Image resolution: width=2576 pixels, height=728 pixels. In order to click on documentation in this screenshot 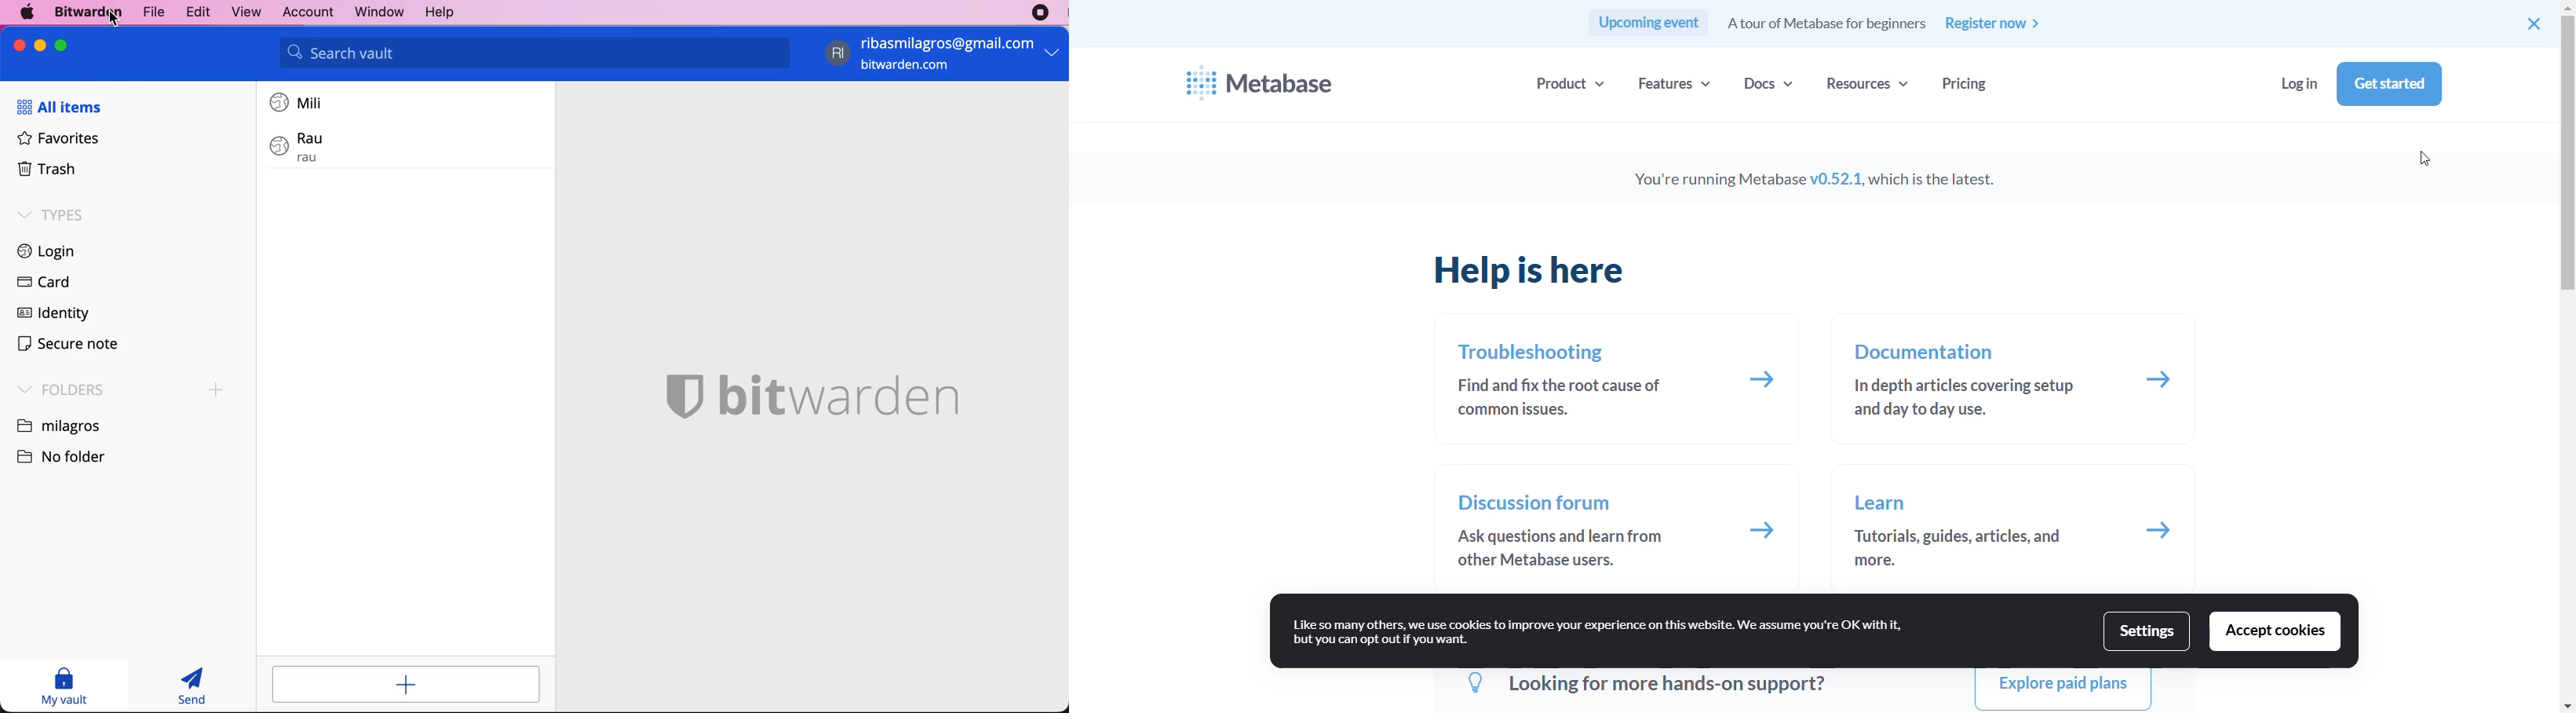, I will do `click(1927, 352)`.